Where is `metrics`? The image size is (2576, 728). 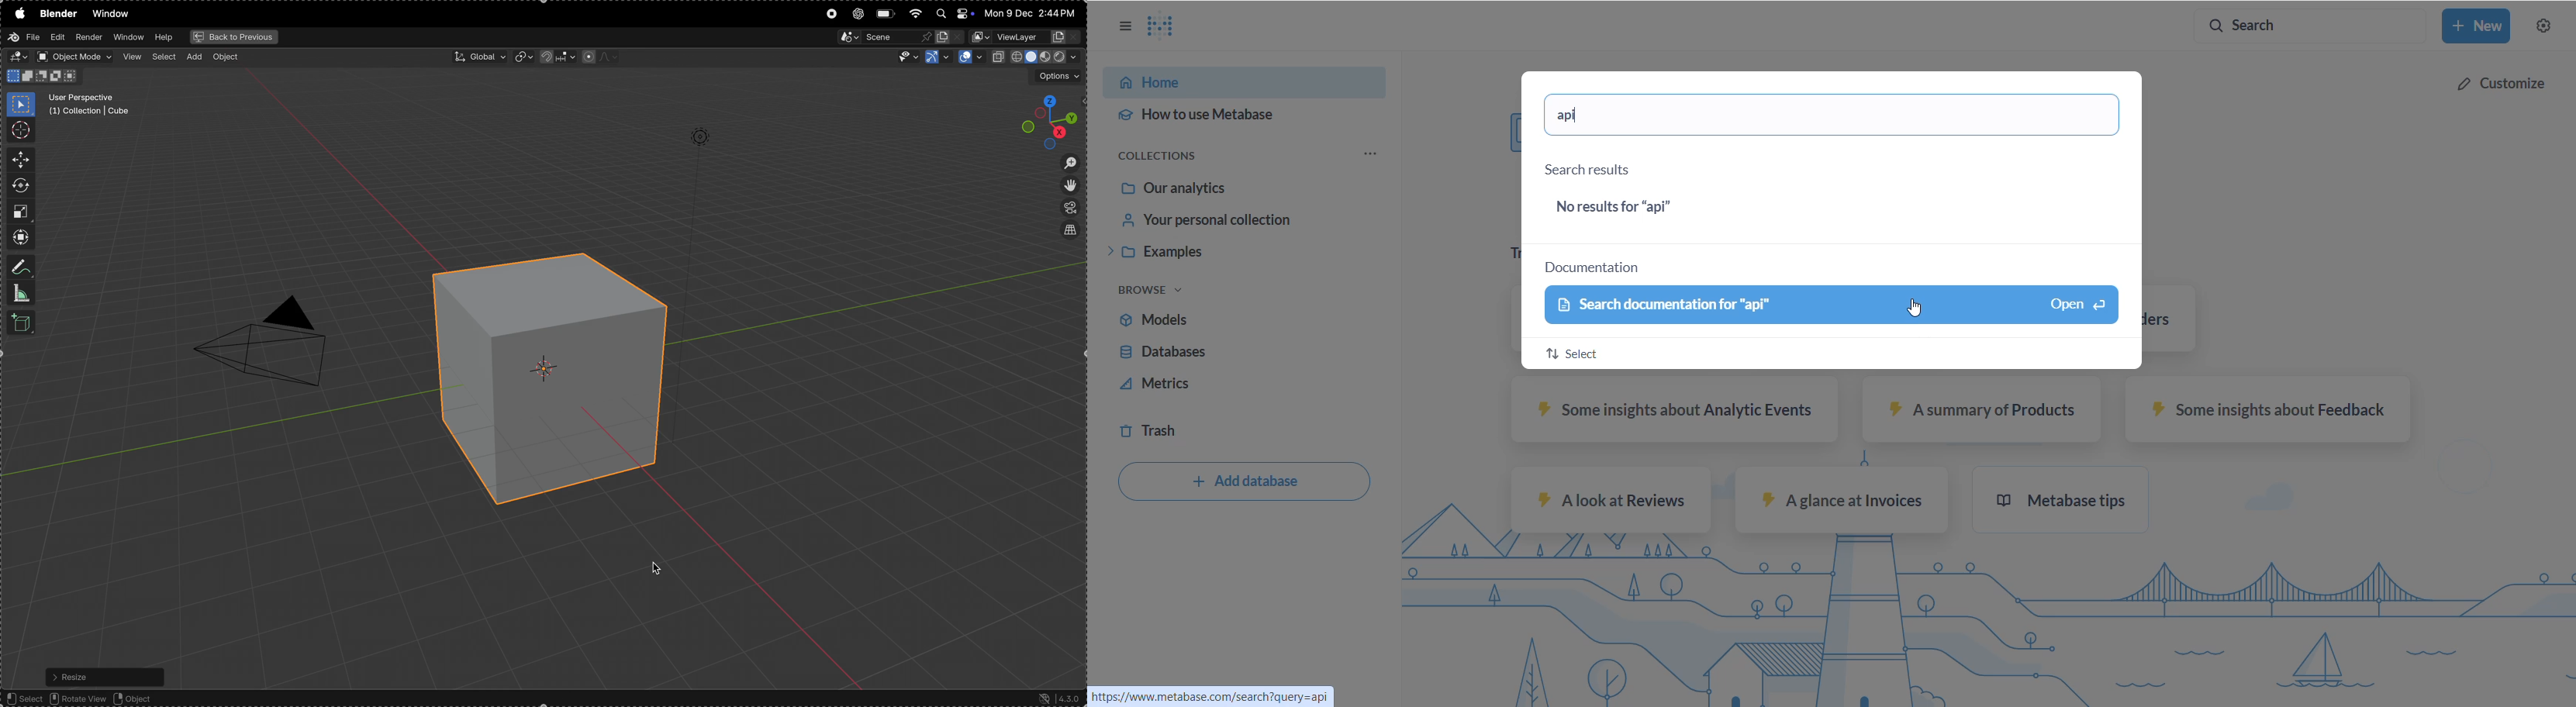
metrics is located at coordinates (1183, 385).